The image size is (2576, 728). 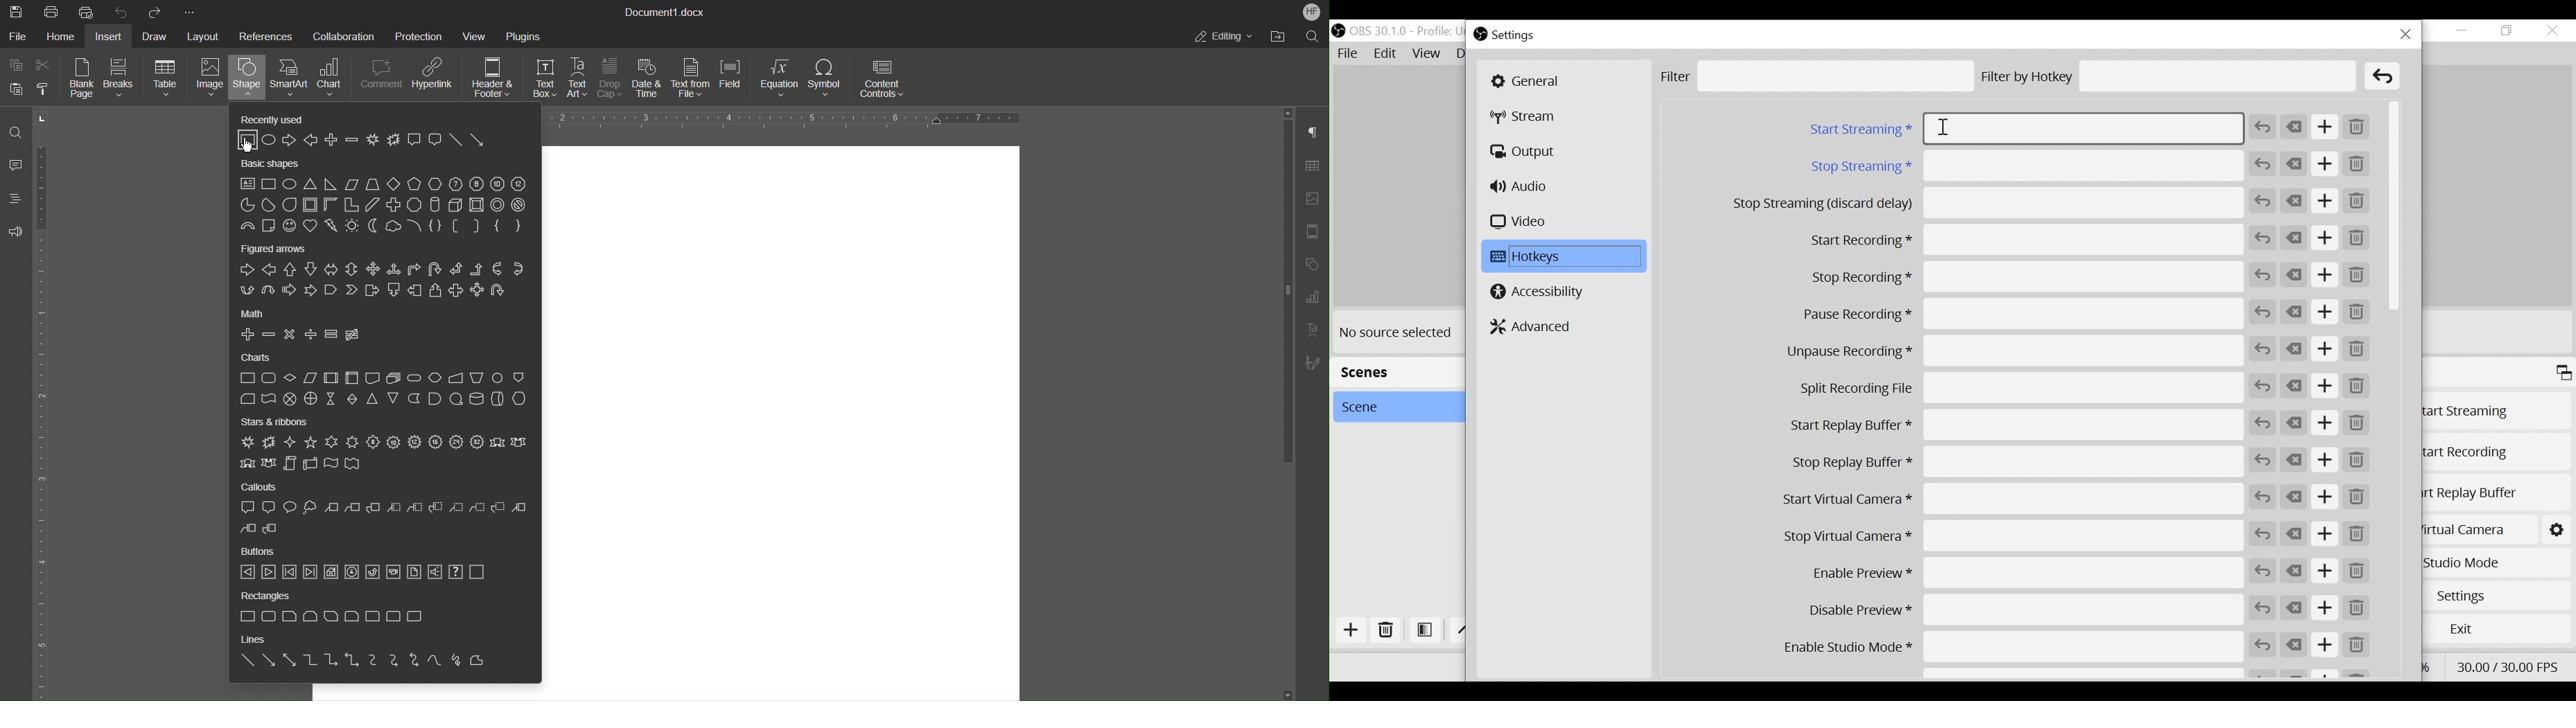 What do you see at coordinates (2263, 238) in the screenshot?
I see `Revert` at bounding box center [2263, 238].